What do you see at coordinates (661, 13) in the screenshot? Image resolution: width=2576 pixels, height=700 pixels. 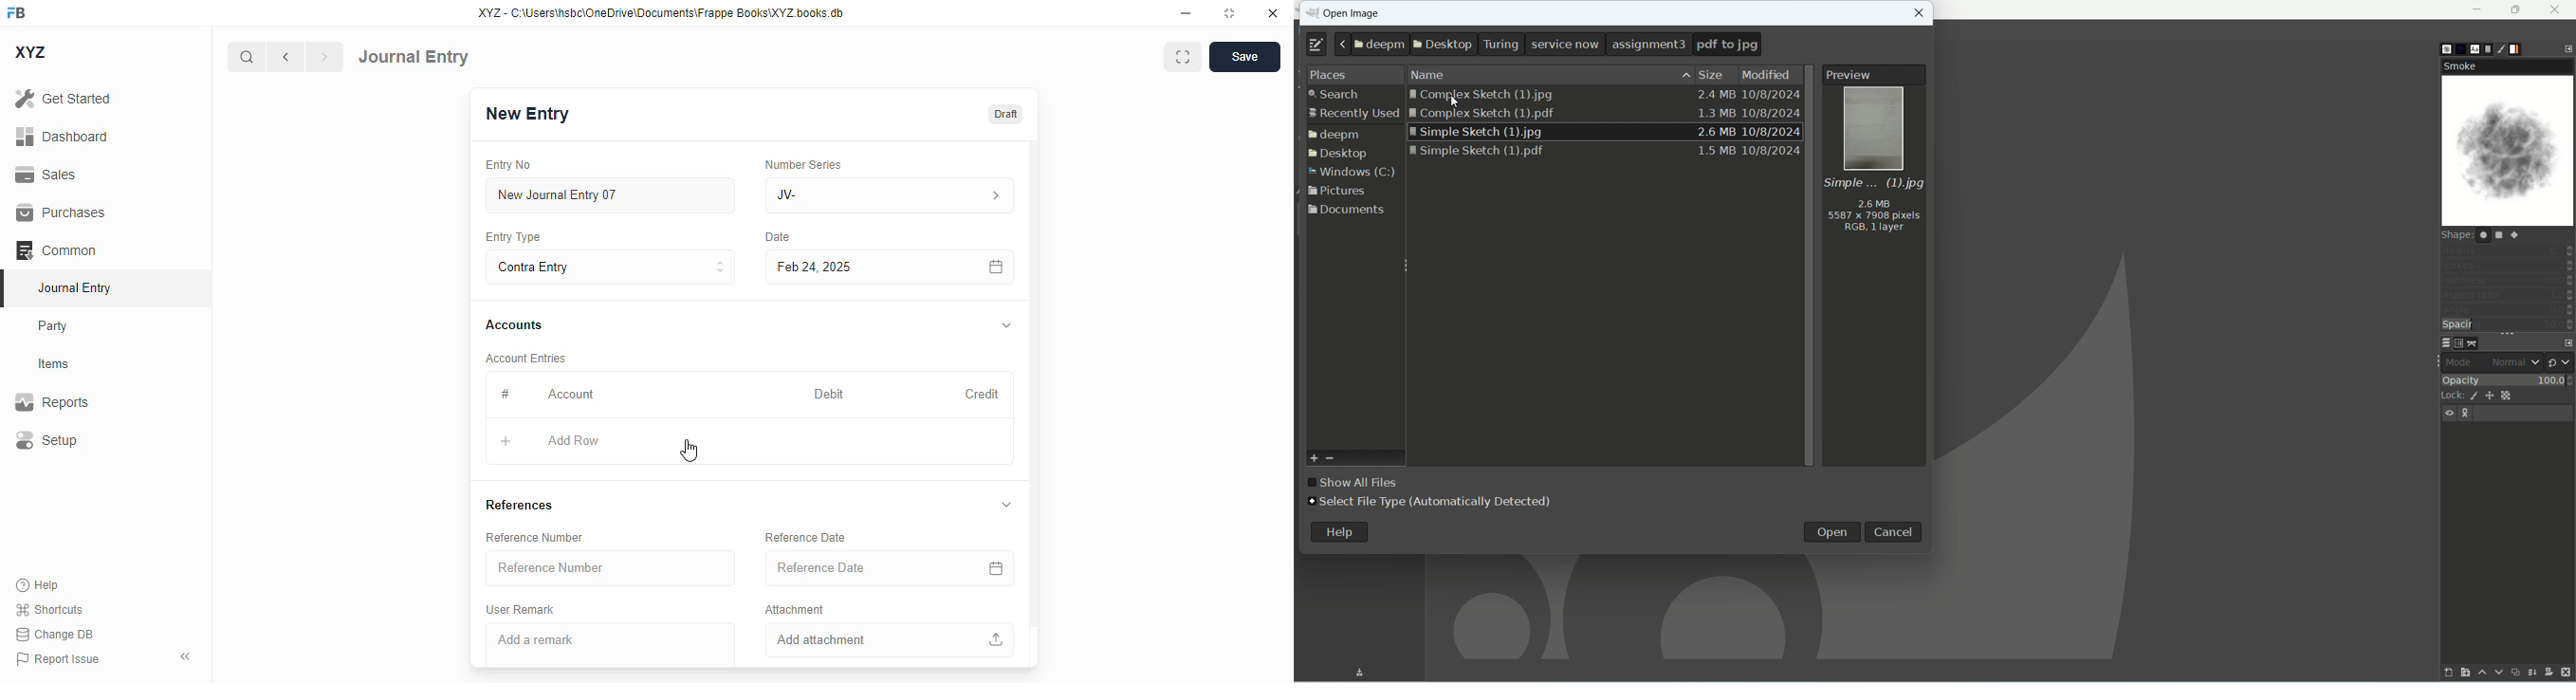 I see `XYZ - C:\Users\hsbc\OneDrive\Documents\Frappe Books\XYZ books. db` at bounding box center [661, 13].